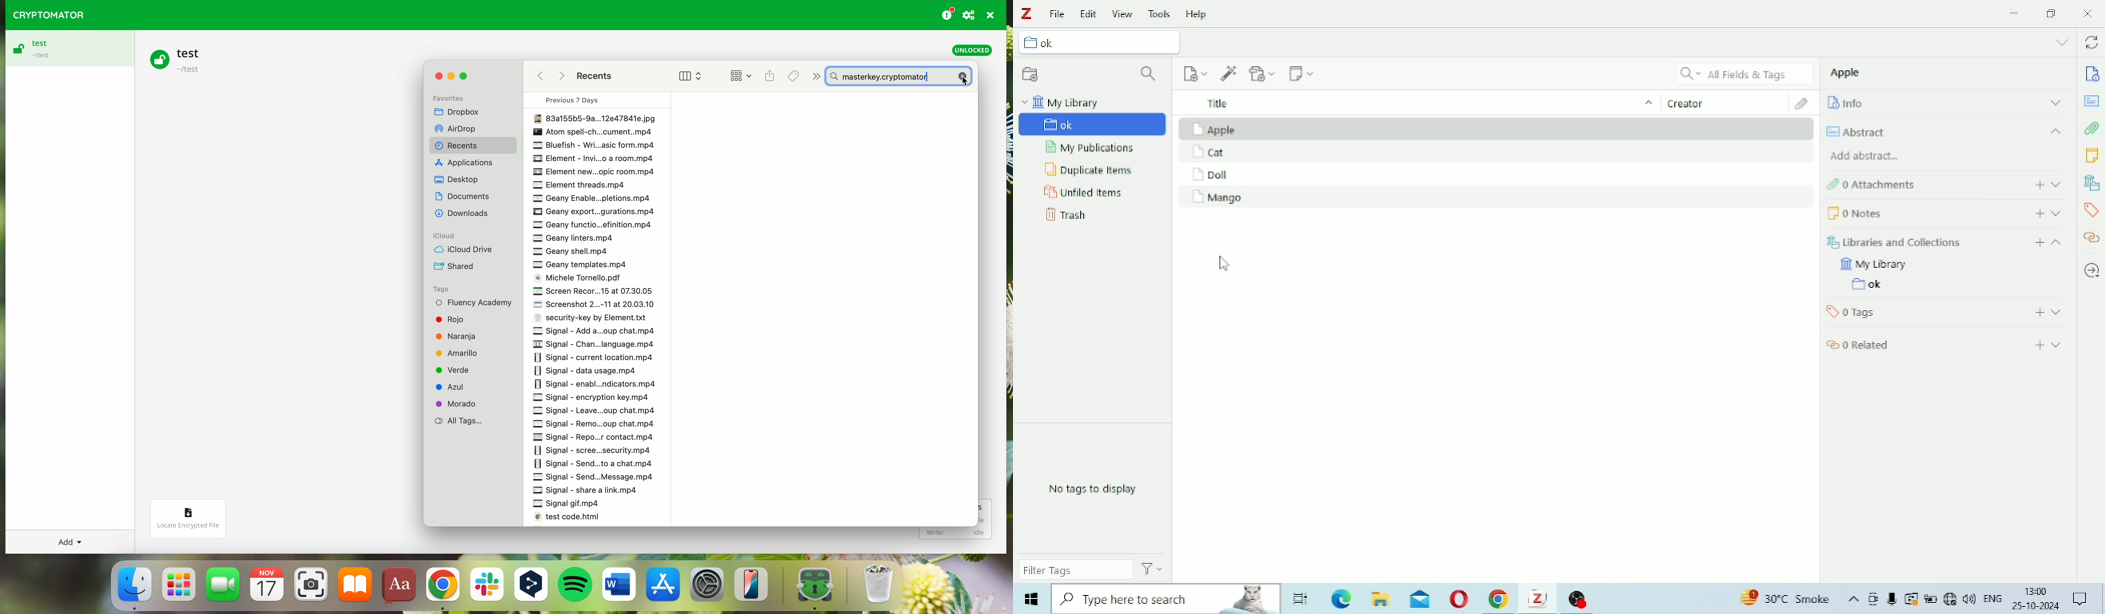 The image size is (2128, 616). What do you see at coordinates (2040, 345) in the screenshot?
I see `Add` at bounding box center [2040, 345].